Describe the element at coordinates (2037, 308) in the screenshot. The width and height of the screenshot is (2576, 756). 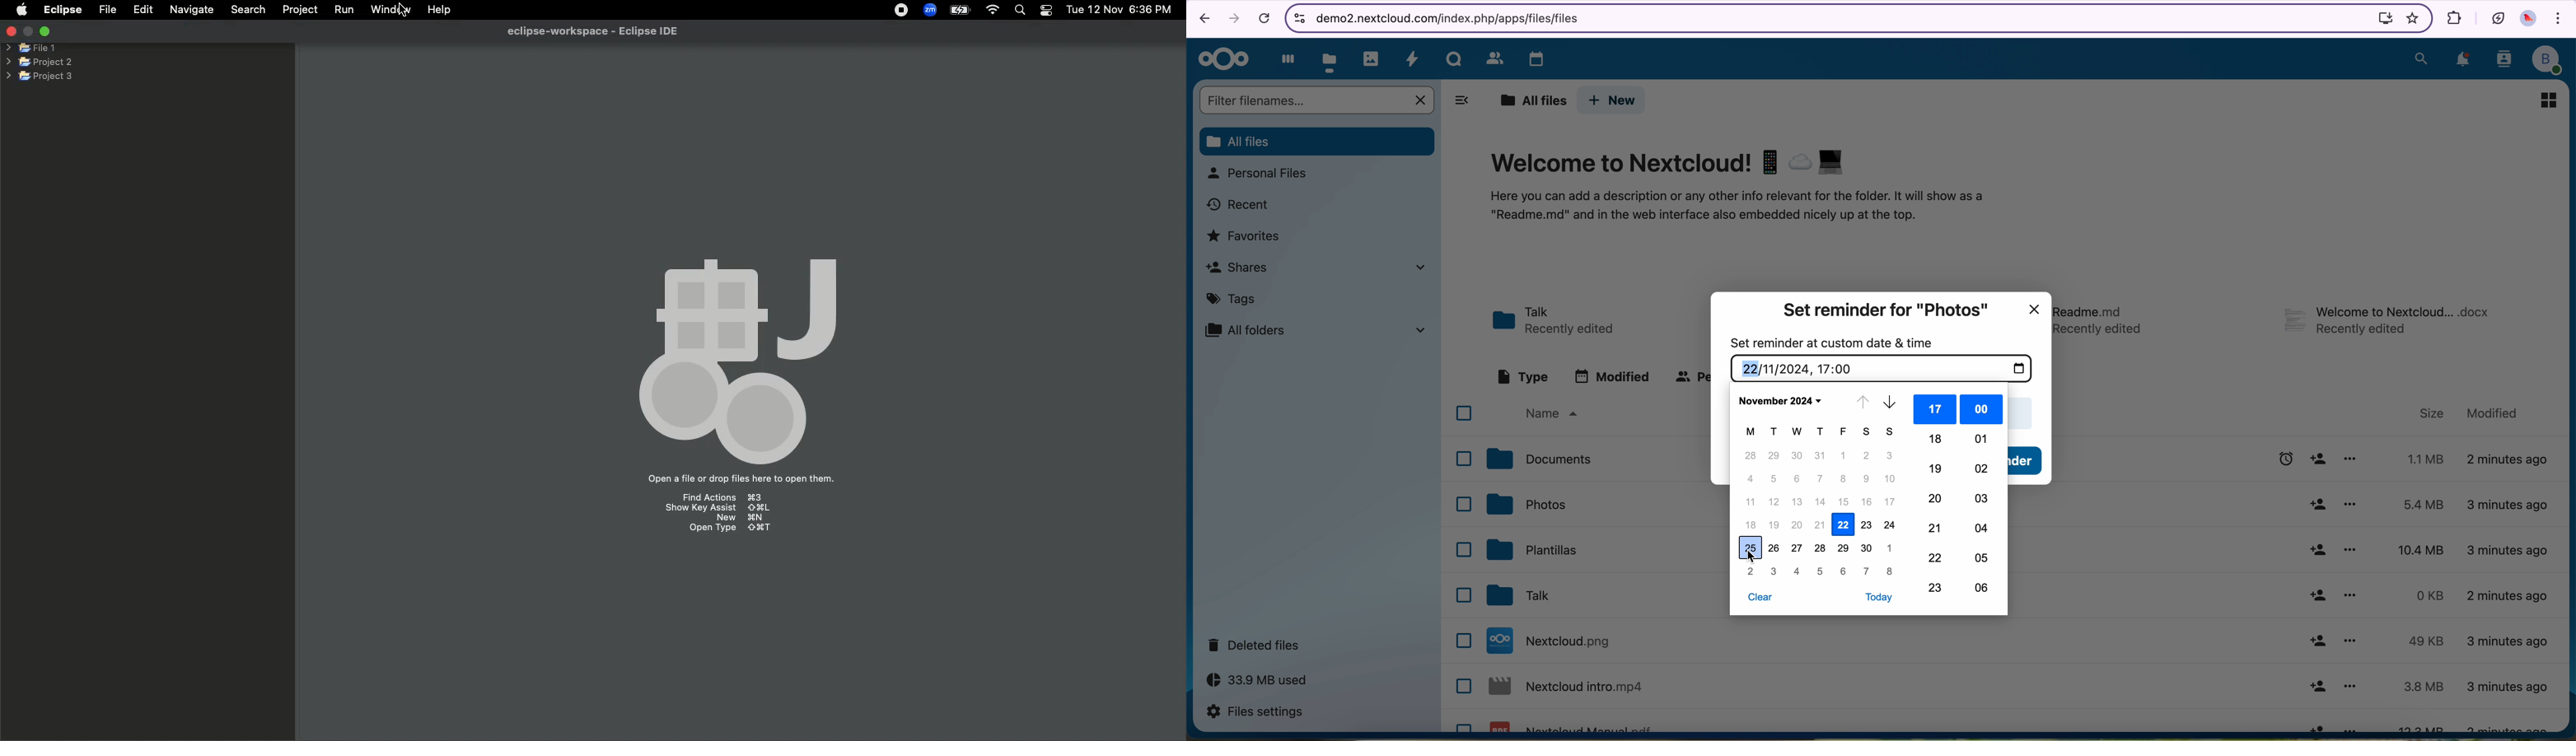
I see `close popup` at that location.